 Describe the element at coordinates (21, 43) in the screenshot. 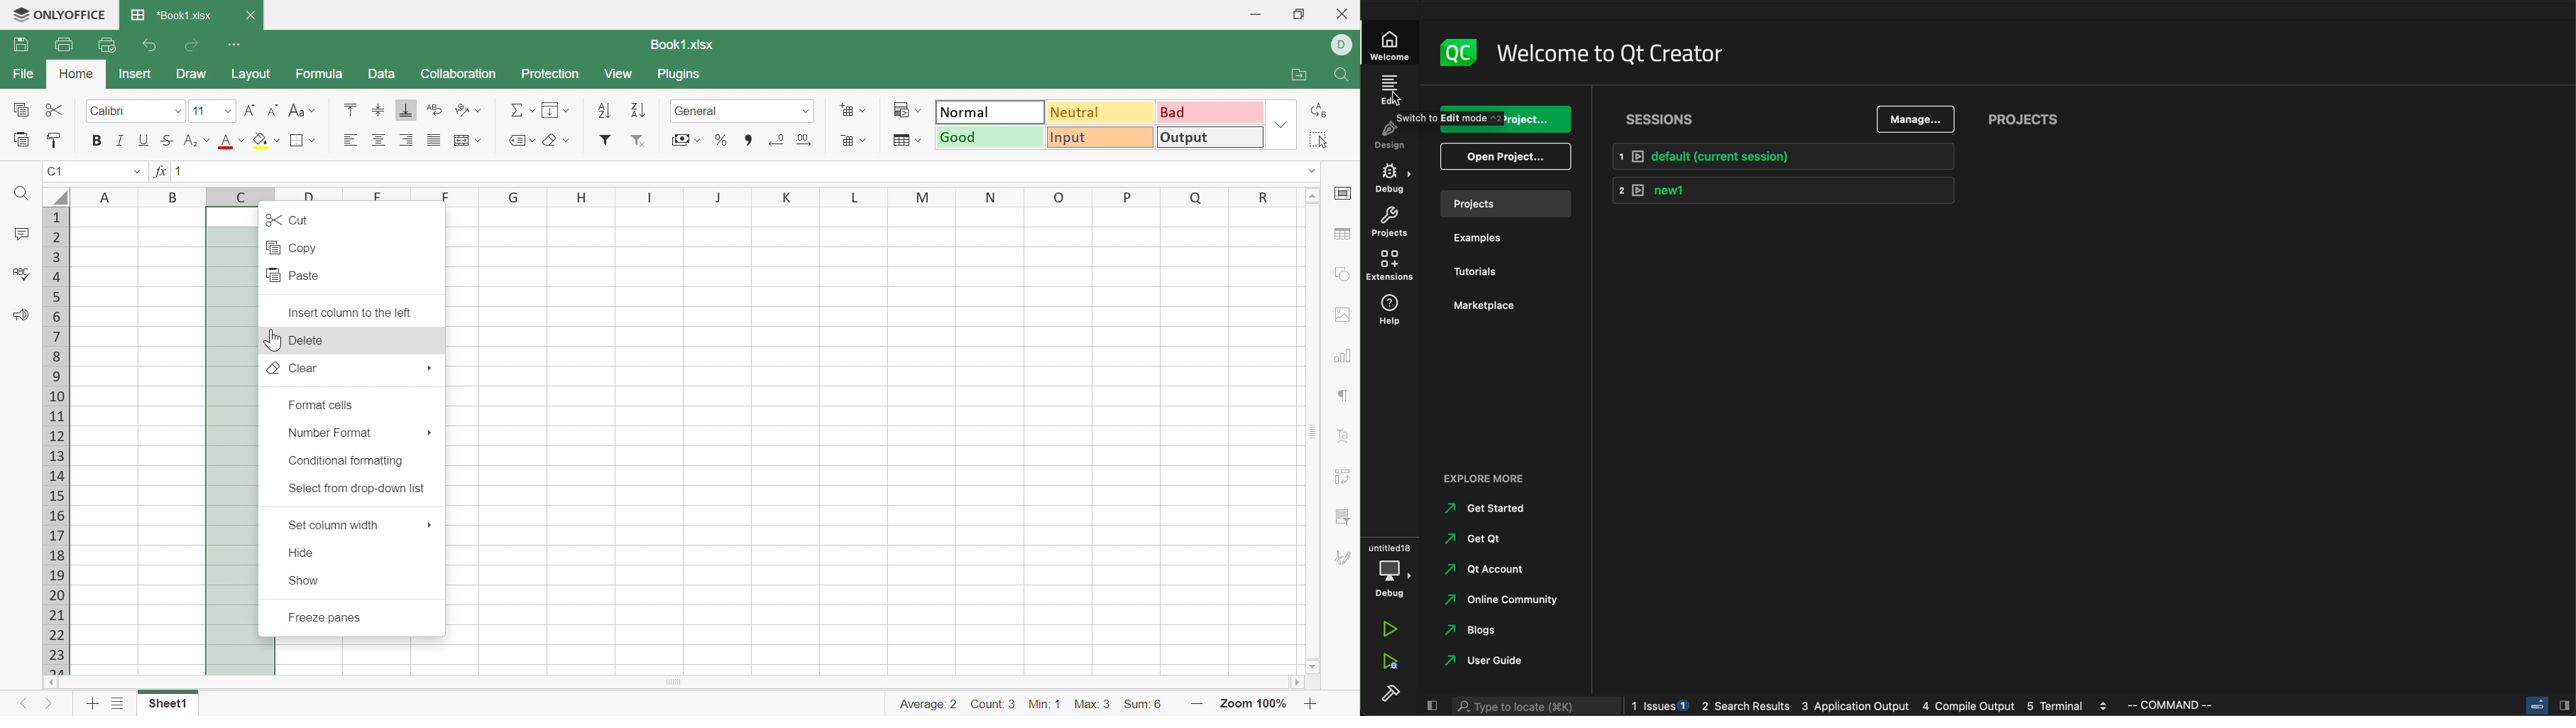

I see `Save` at that location.